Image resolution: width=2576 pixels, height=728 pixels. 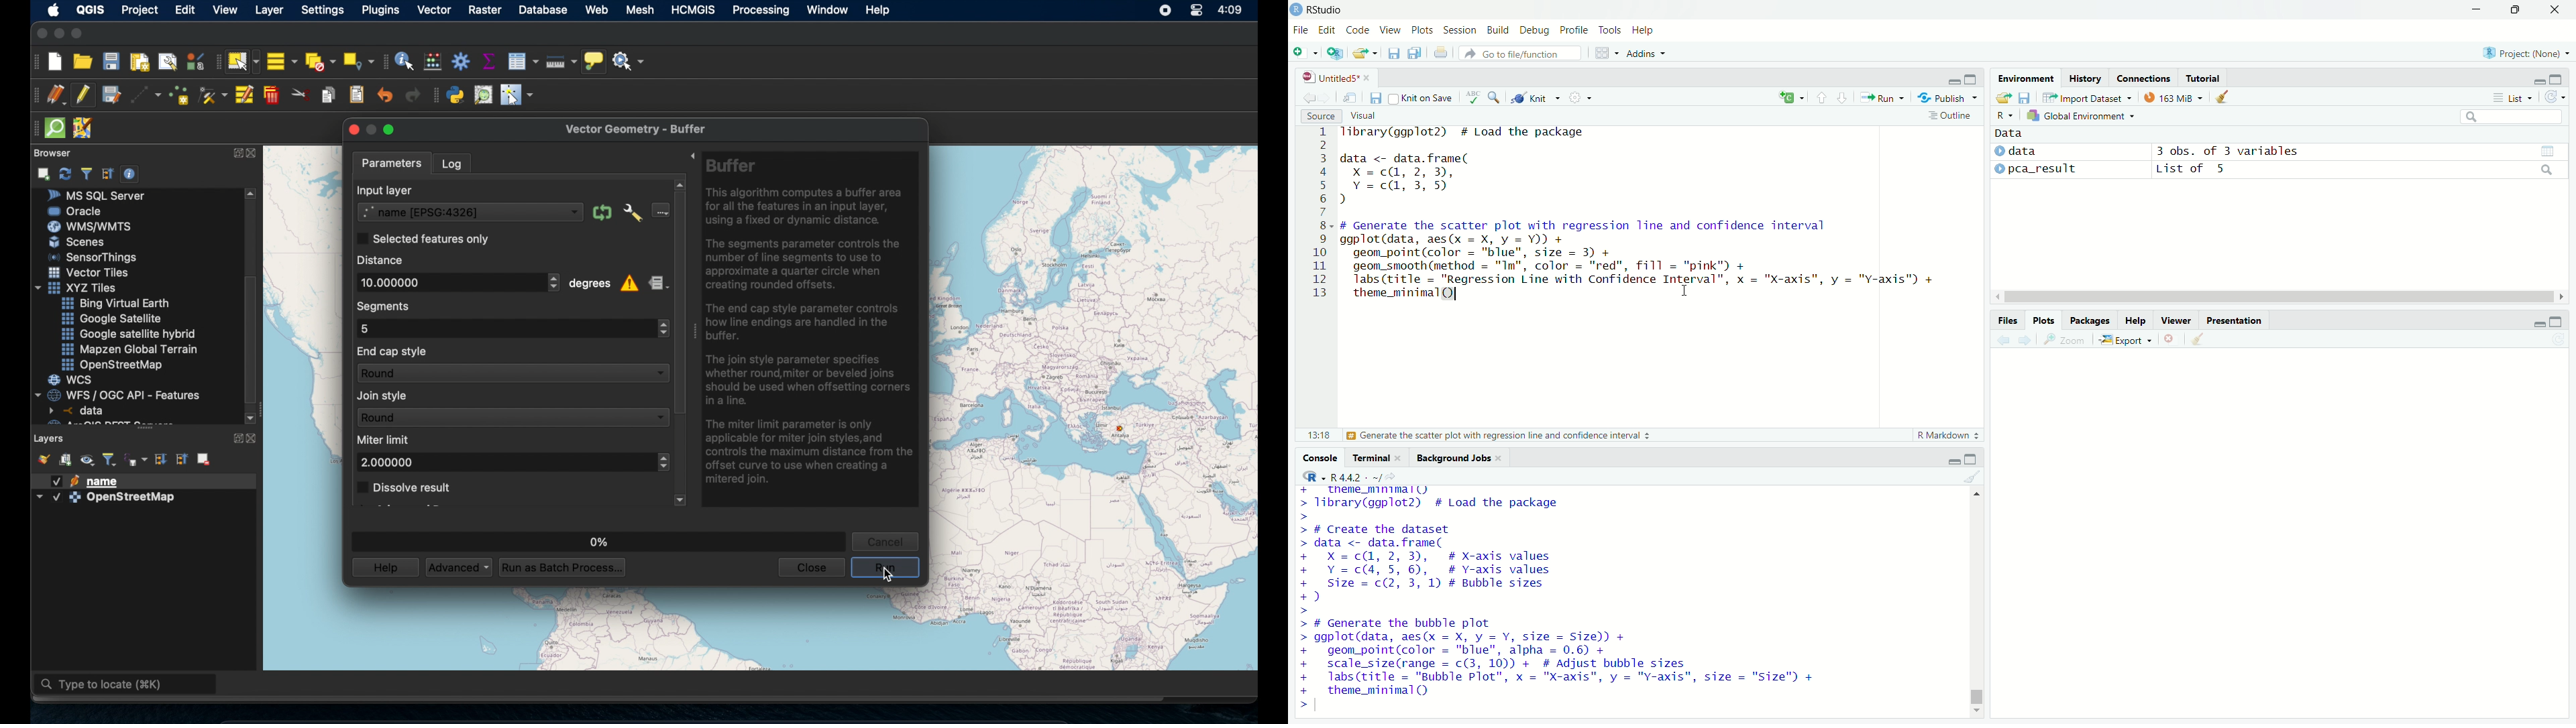 I want to click on log, so click(x=457, y=163).